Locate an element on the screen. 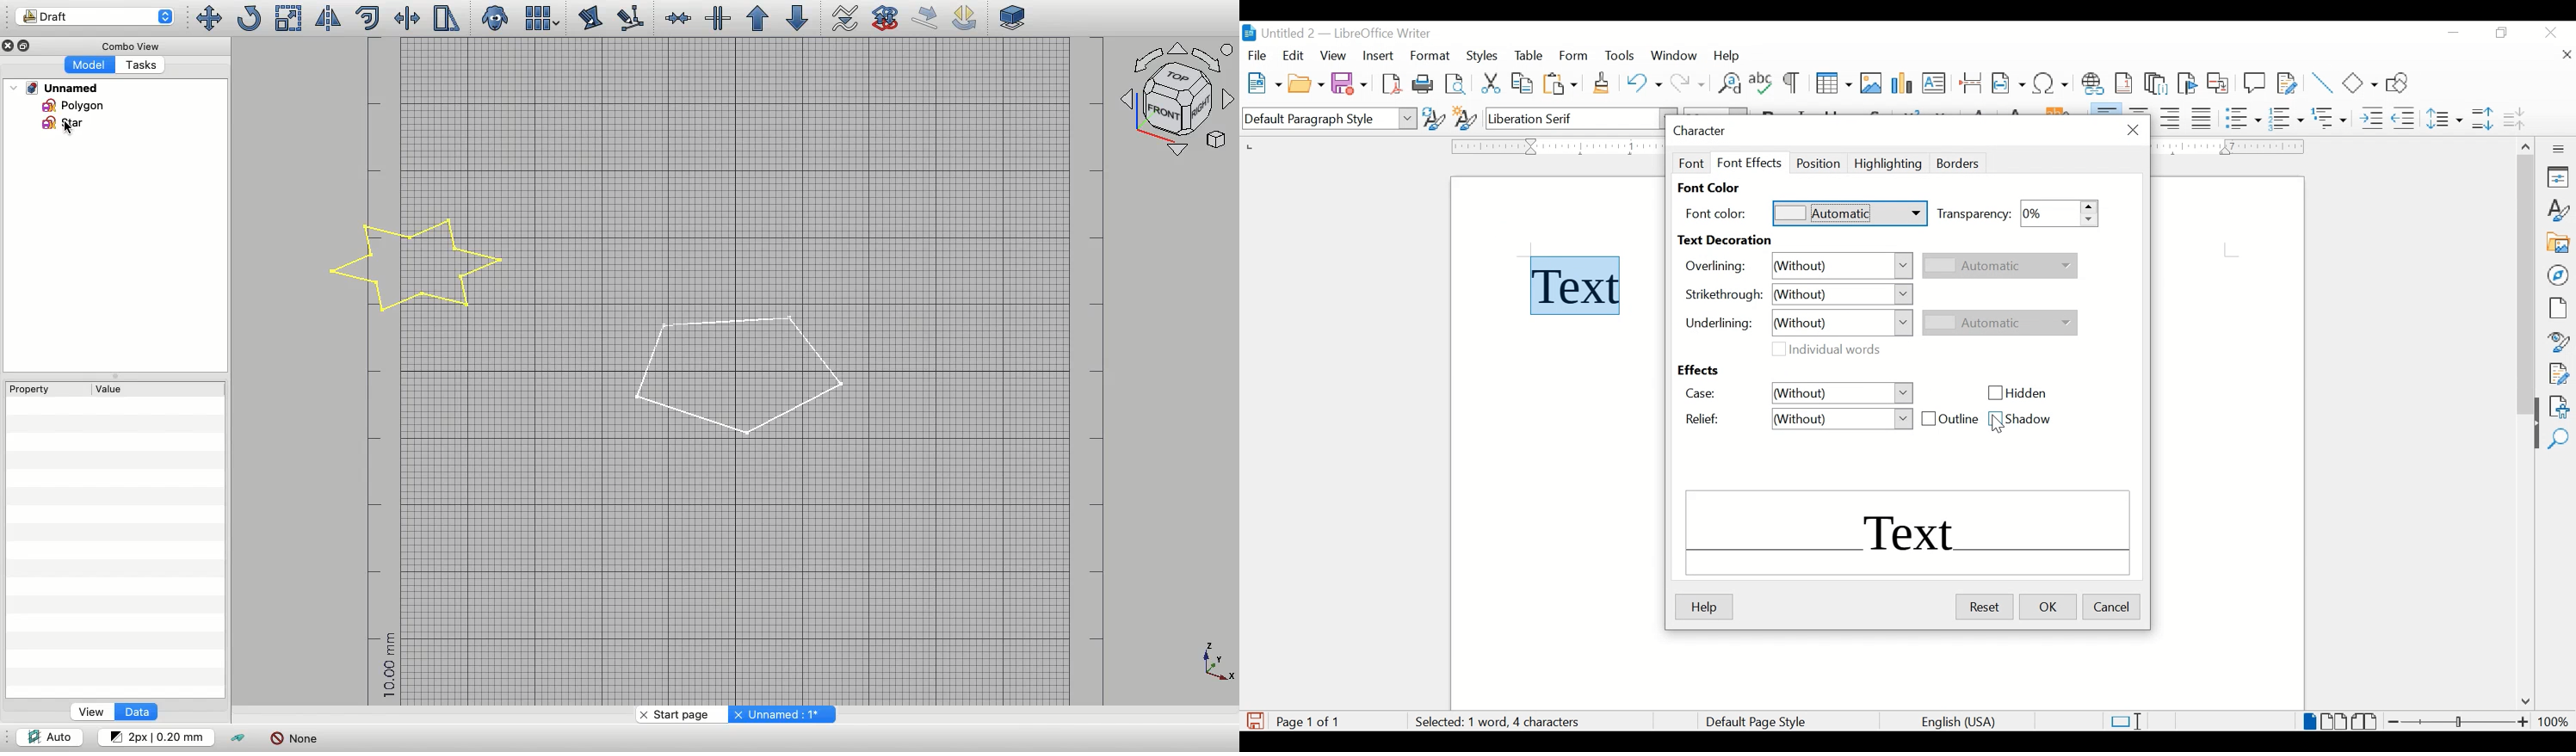 The height and width of the screenshot is (756, 2576). Split is located at coordinates (717, 18).